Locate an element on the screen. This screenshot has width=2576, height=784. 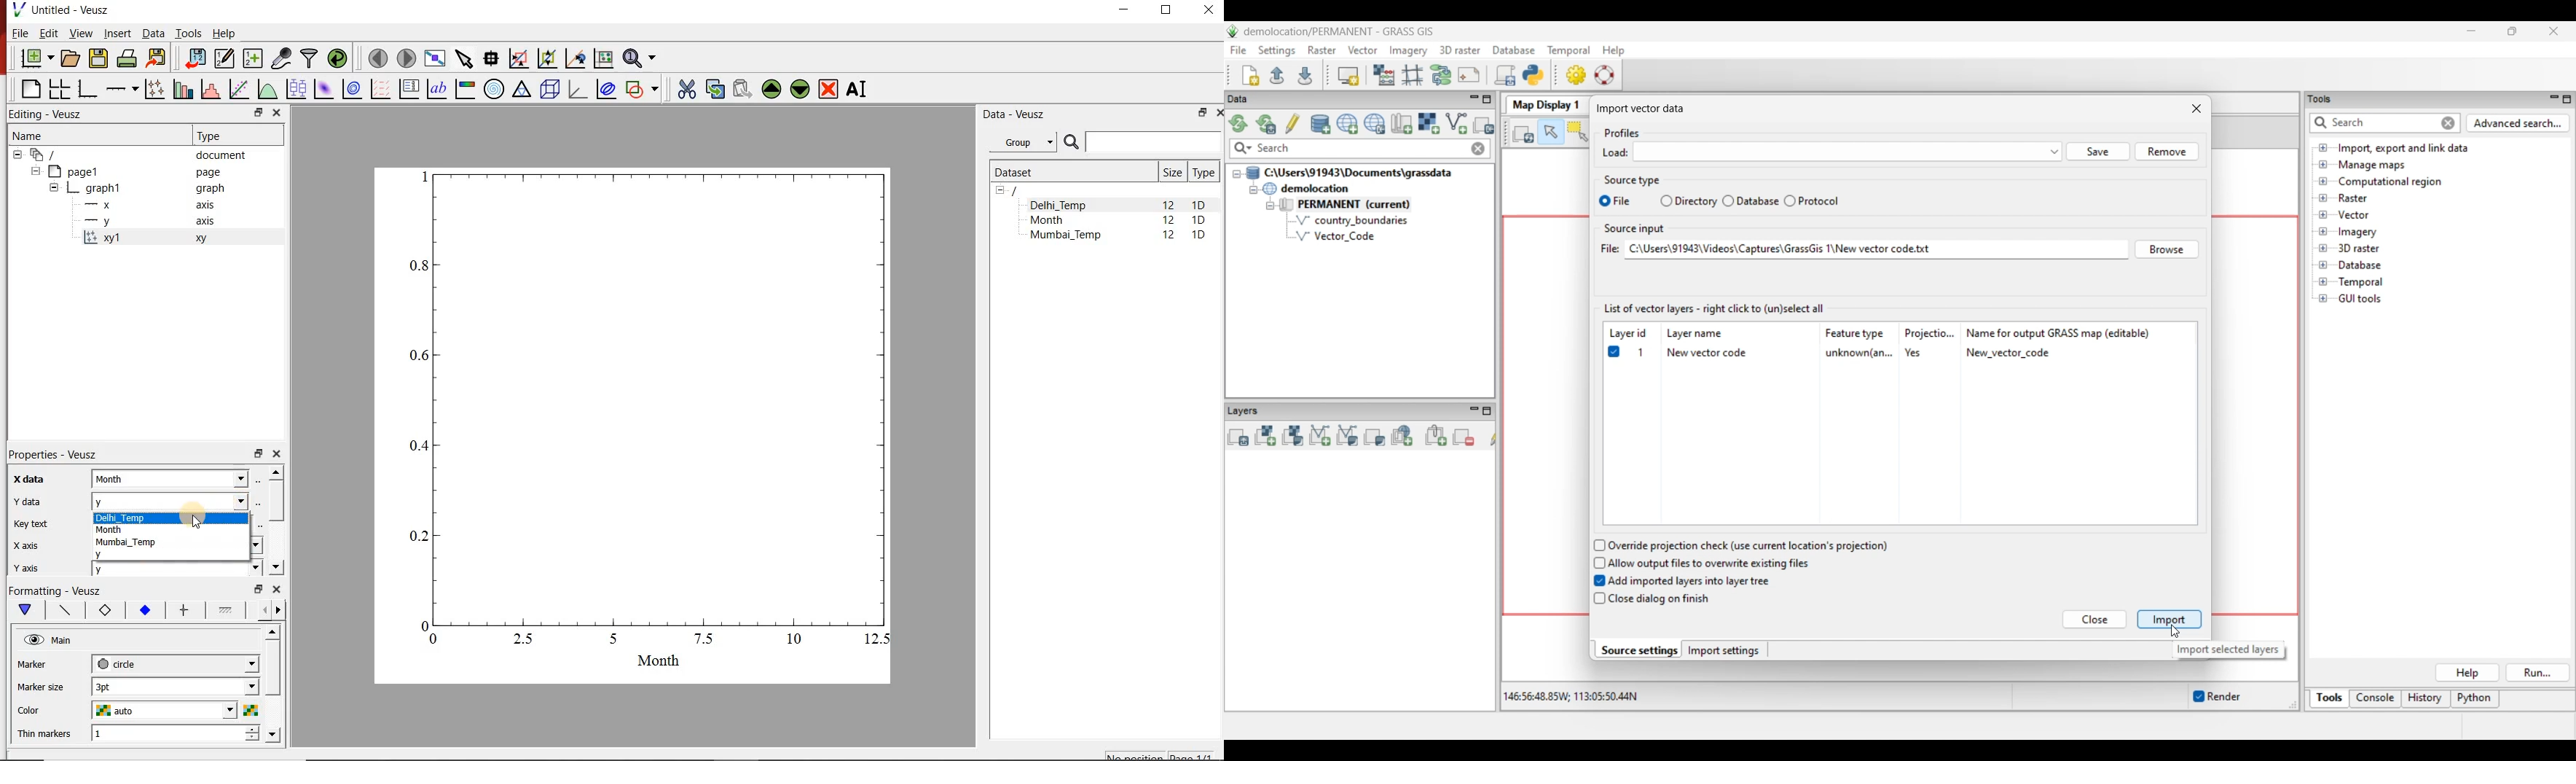
y is located at coordinates (178, 500).